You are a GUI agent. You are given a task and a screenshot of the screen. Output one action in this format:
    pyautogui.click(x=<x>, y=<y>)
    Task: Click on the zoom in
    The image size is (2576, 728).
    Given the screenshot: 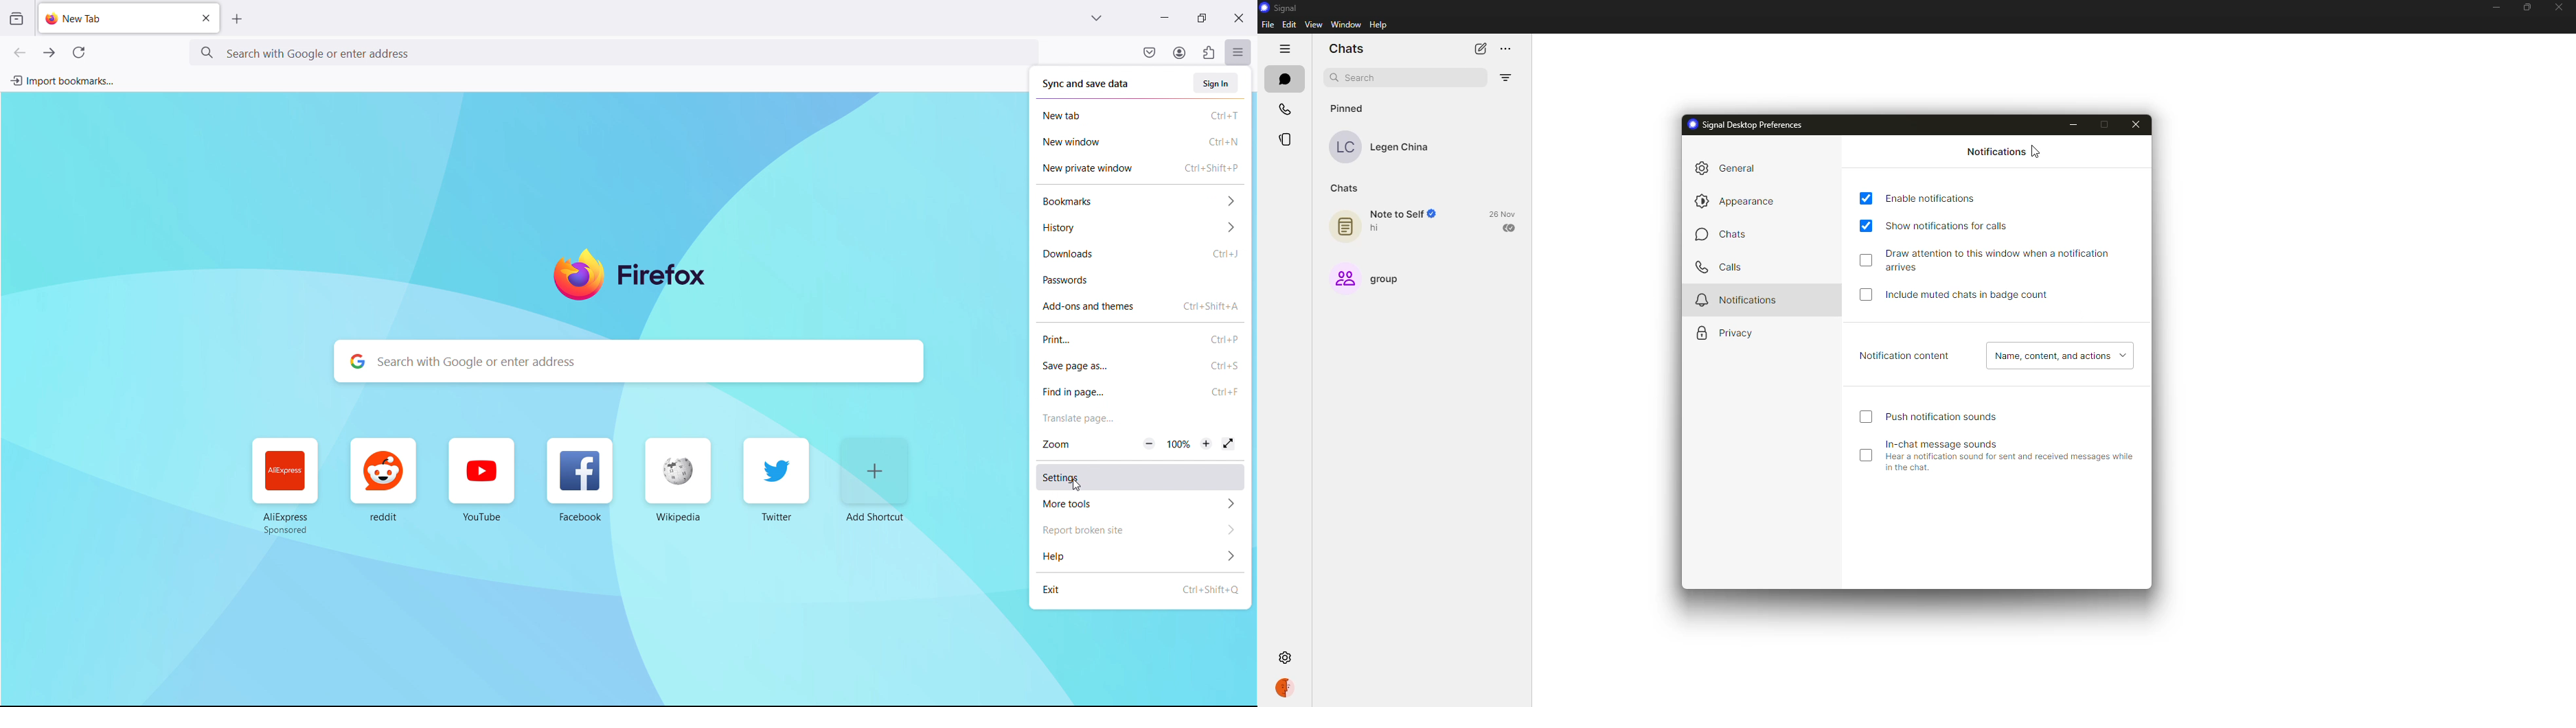 What is the action you would take?
    pyautogui.click(x=1207, y=444)
    